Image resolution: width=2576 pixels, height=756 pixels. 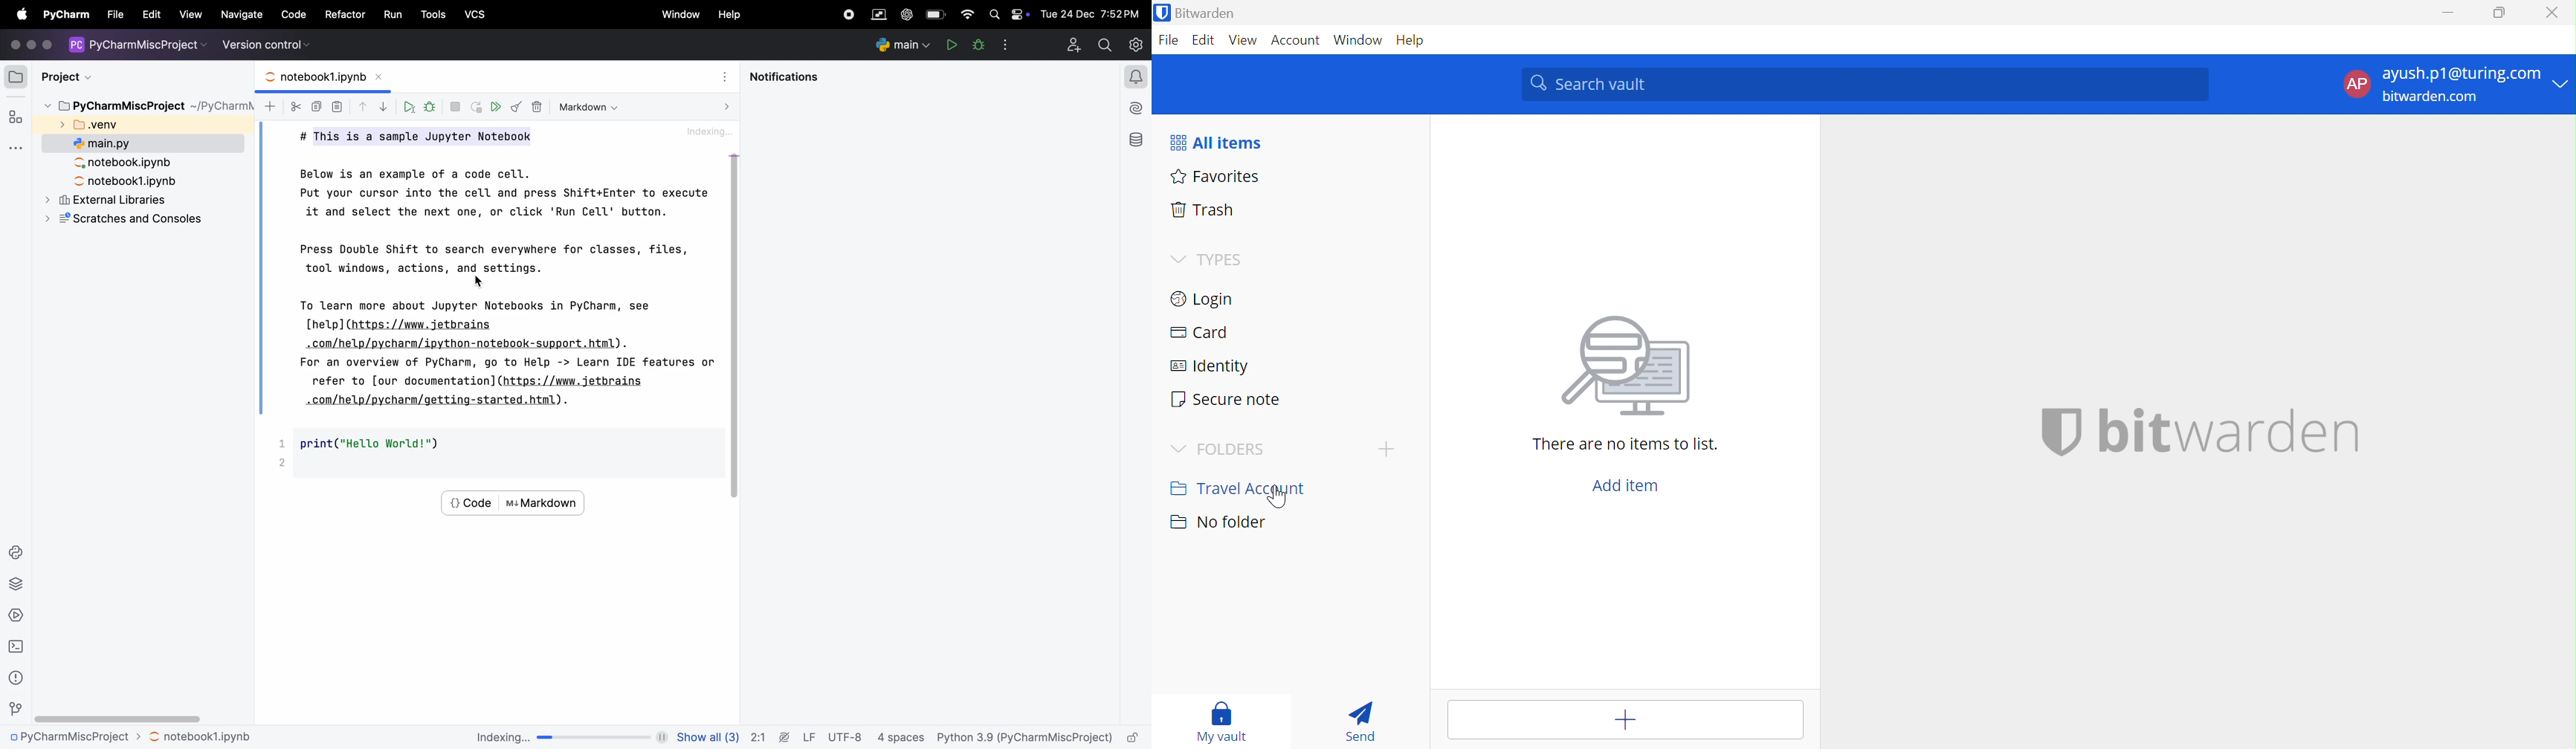 I want to click on Add Folder, so click(x=1387, y=450).